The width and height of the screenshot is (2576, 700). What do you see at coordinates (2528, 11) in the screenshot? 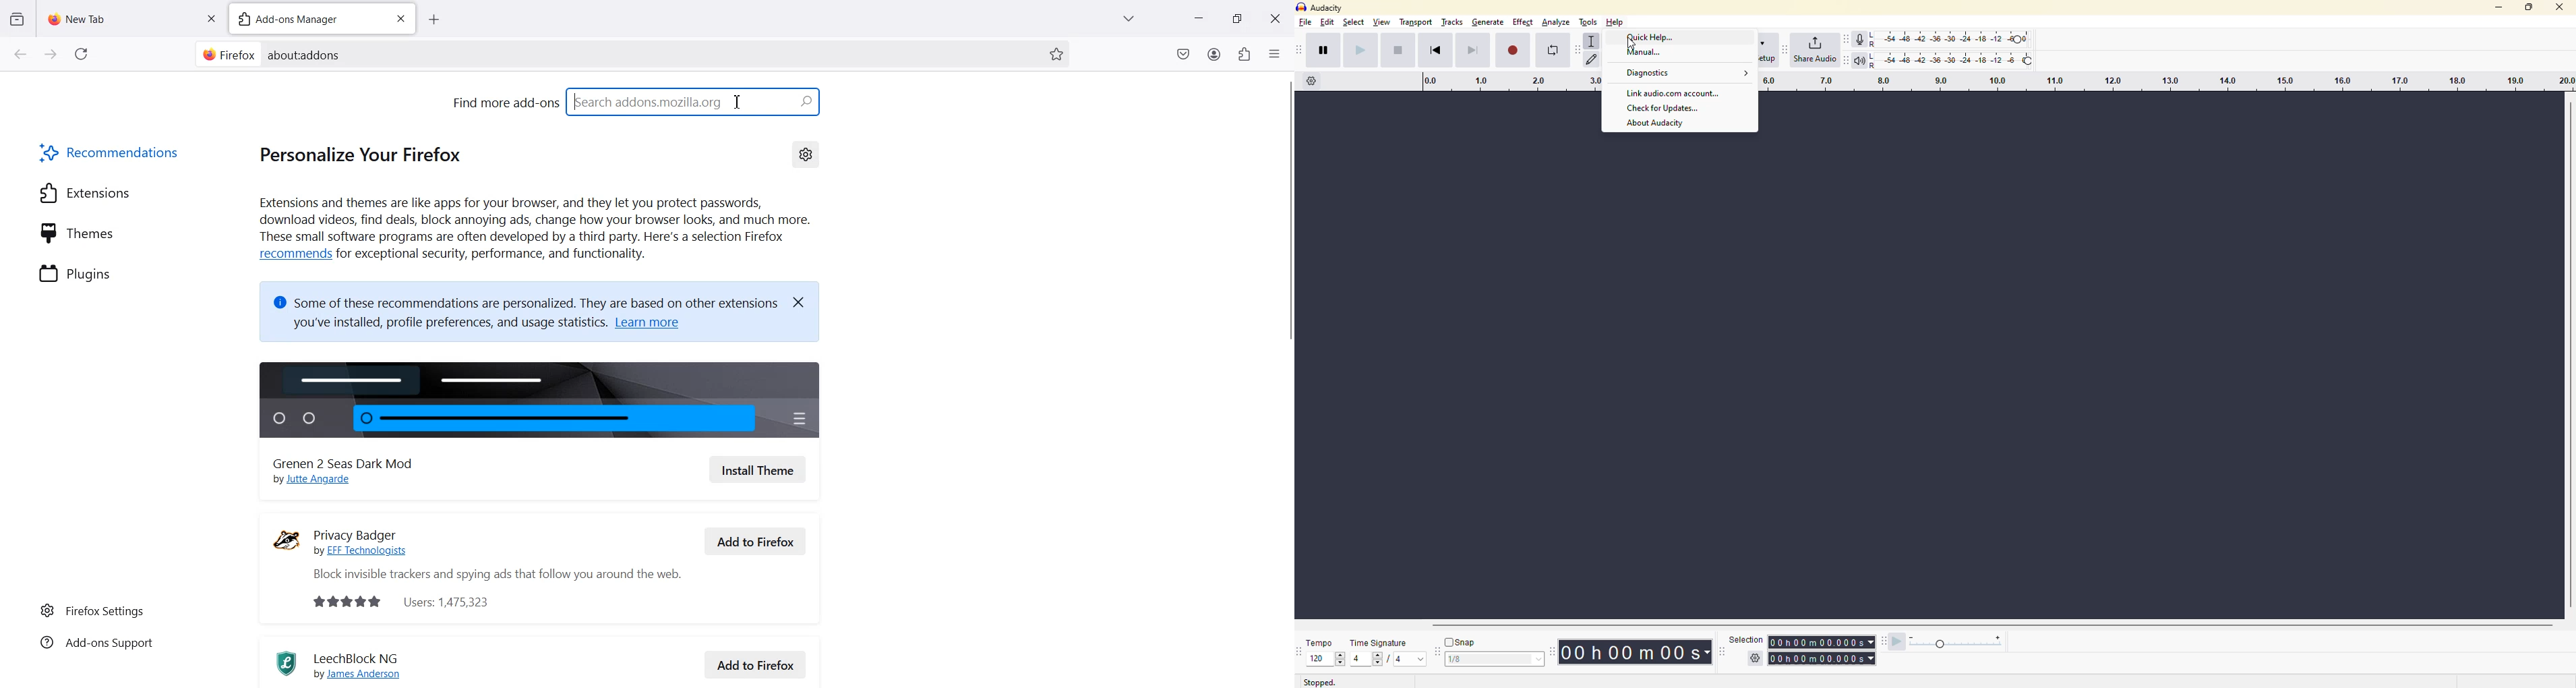
I see `maximize` at bounding box center [2528, 11].